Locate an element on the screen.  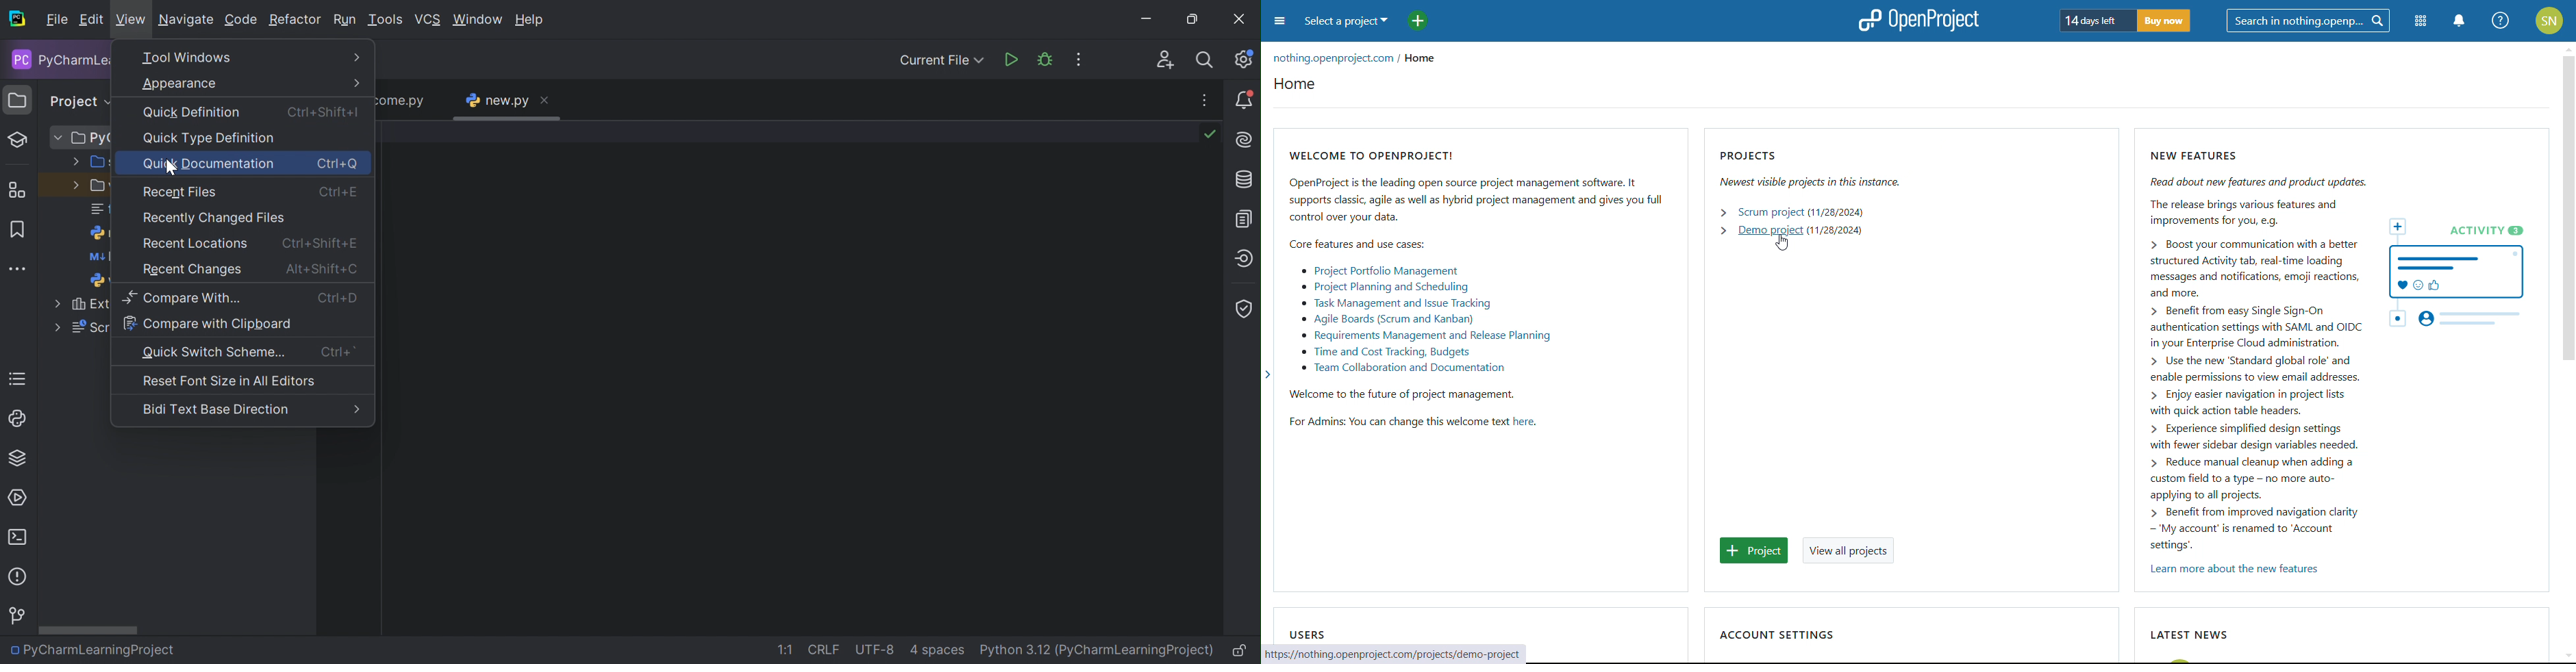
Compare With Clipboard is located at coordinates (204, 324).